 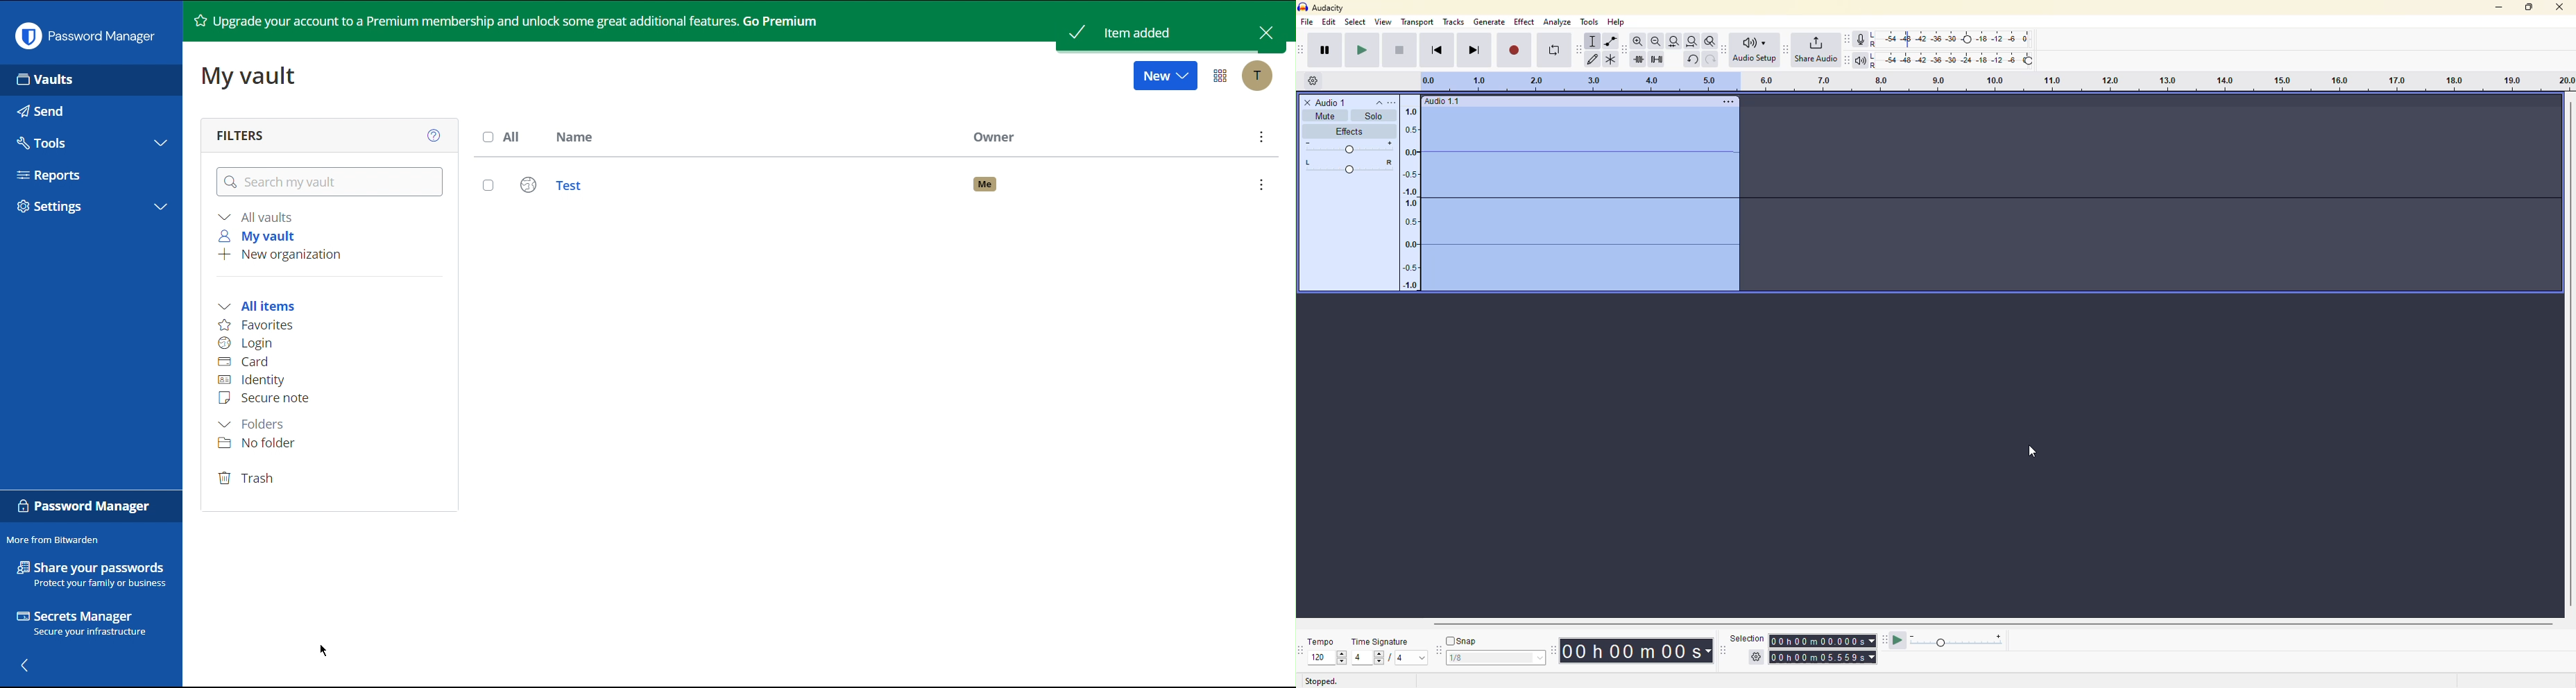 What do you see at coordinates (259, 237) in the screenshot?
I see `My vault` at bounding box center [259, 237].